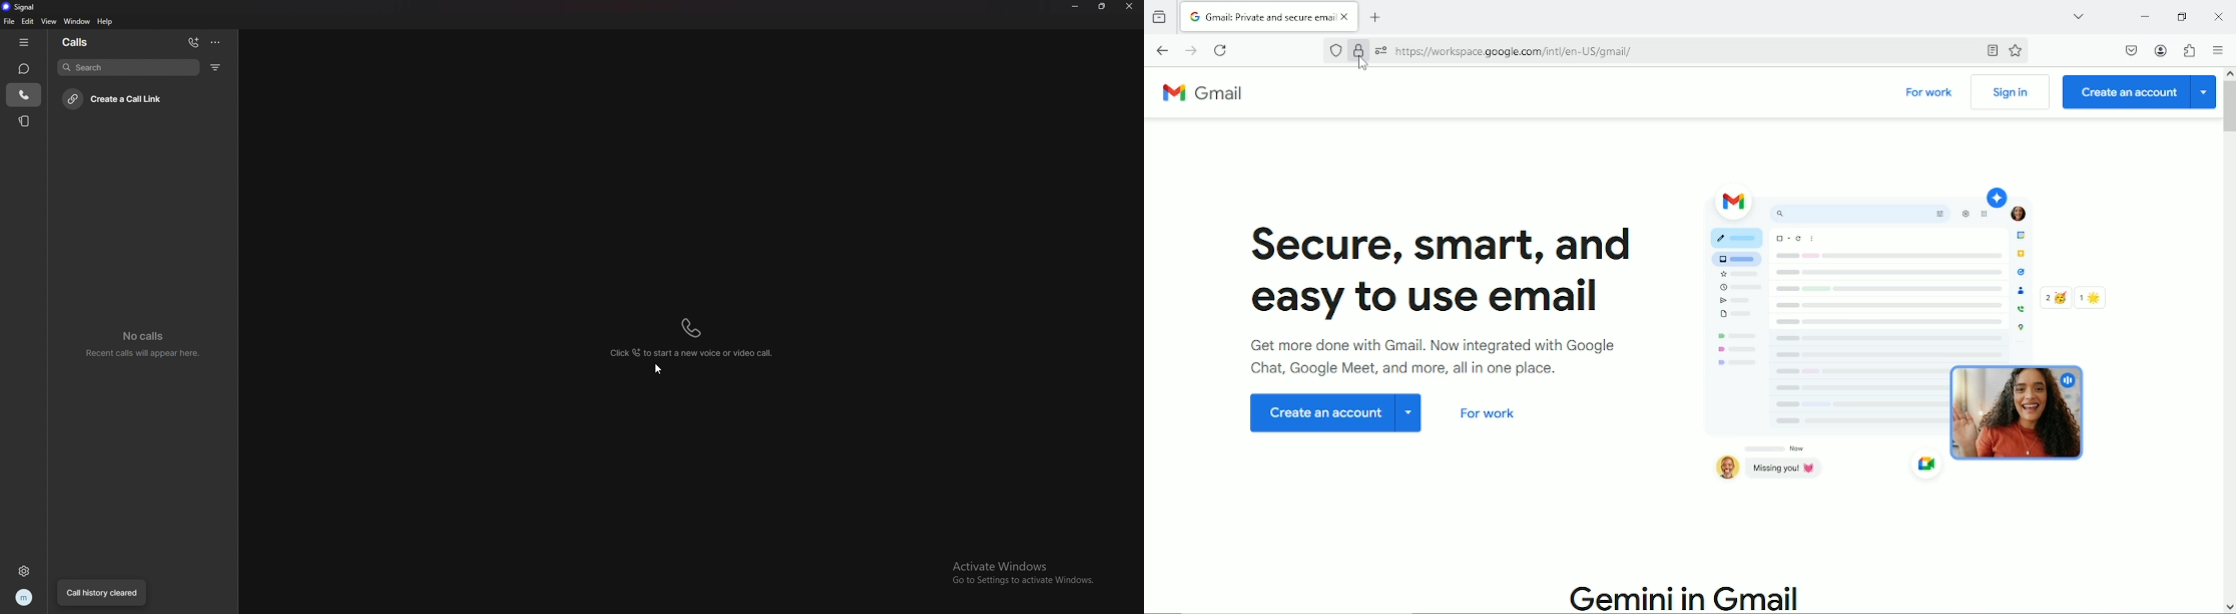 The image size is (2240, 616). What do you see at coordinates (26, 121) in the screenshot?
I see `stories` at bounding box center [26, 121].